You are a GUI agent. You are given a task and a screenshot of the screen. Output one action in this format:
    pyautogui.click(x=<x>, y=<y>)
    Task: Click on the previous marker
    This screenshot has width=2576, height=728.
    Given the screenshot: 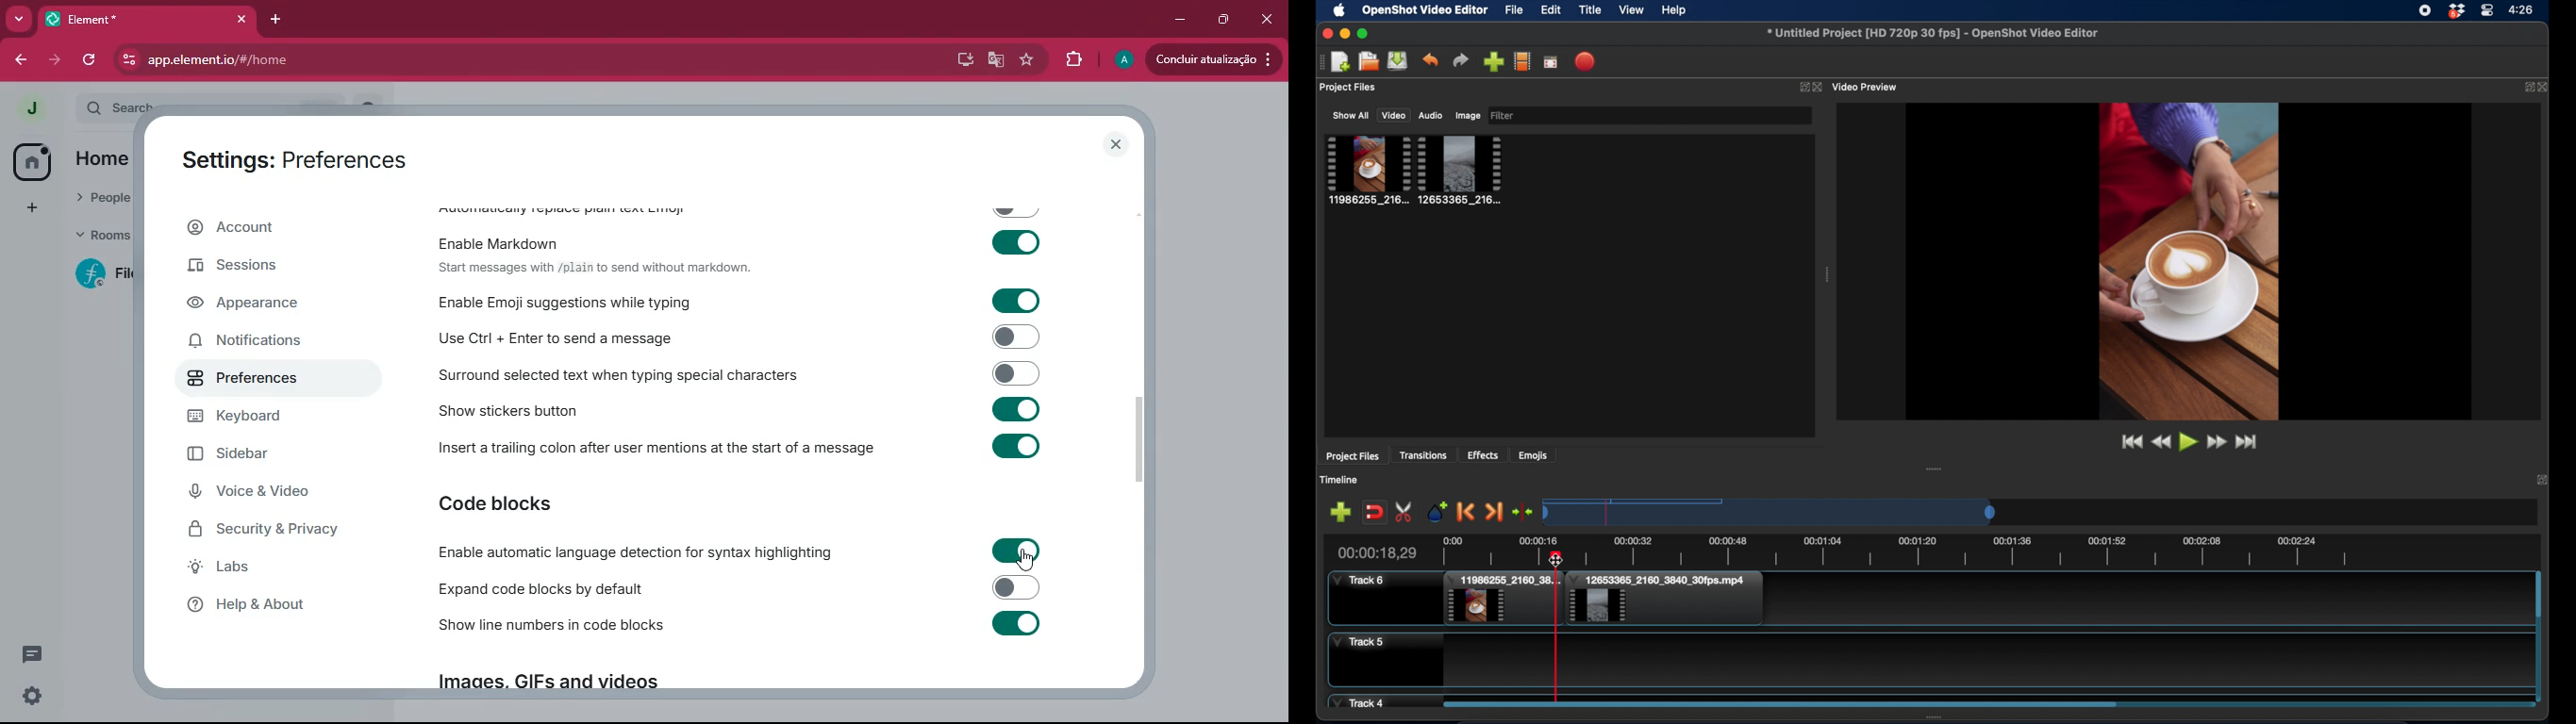 What is the action you would take?
    pyautogui.click(x=1467, y=513)
    